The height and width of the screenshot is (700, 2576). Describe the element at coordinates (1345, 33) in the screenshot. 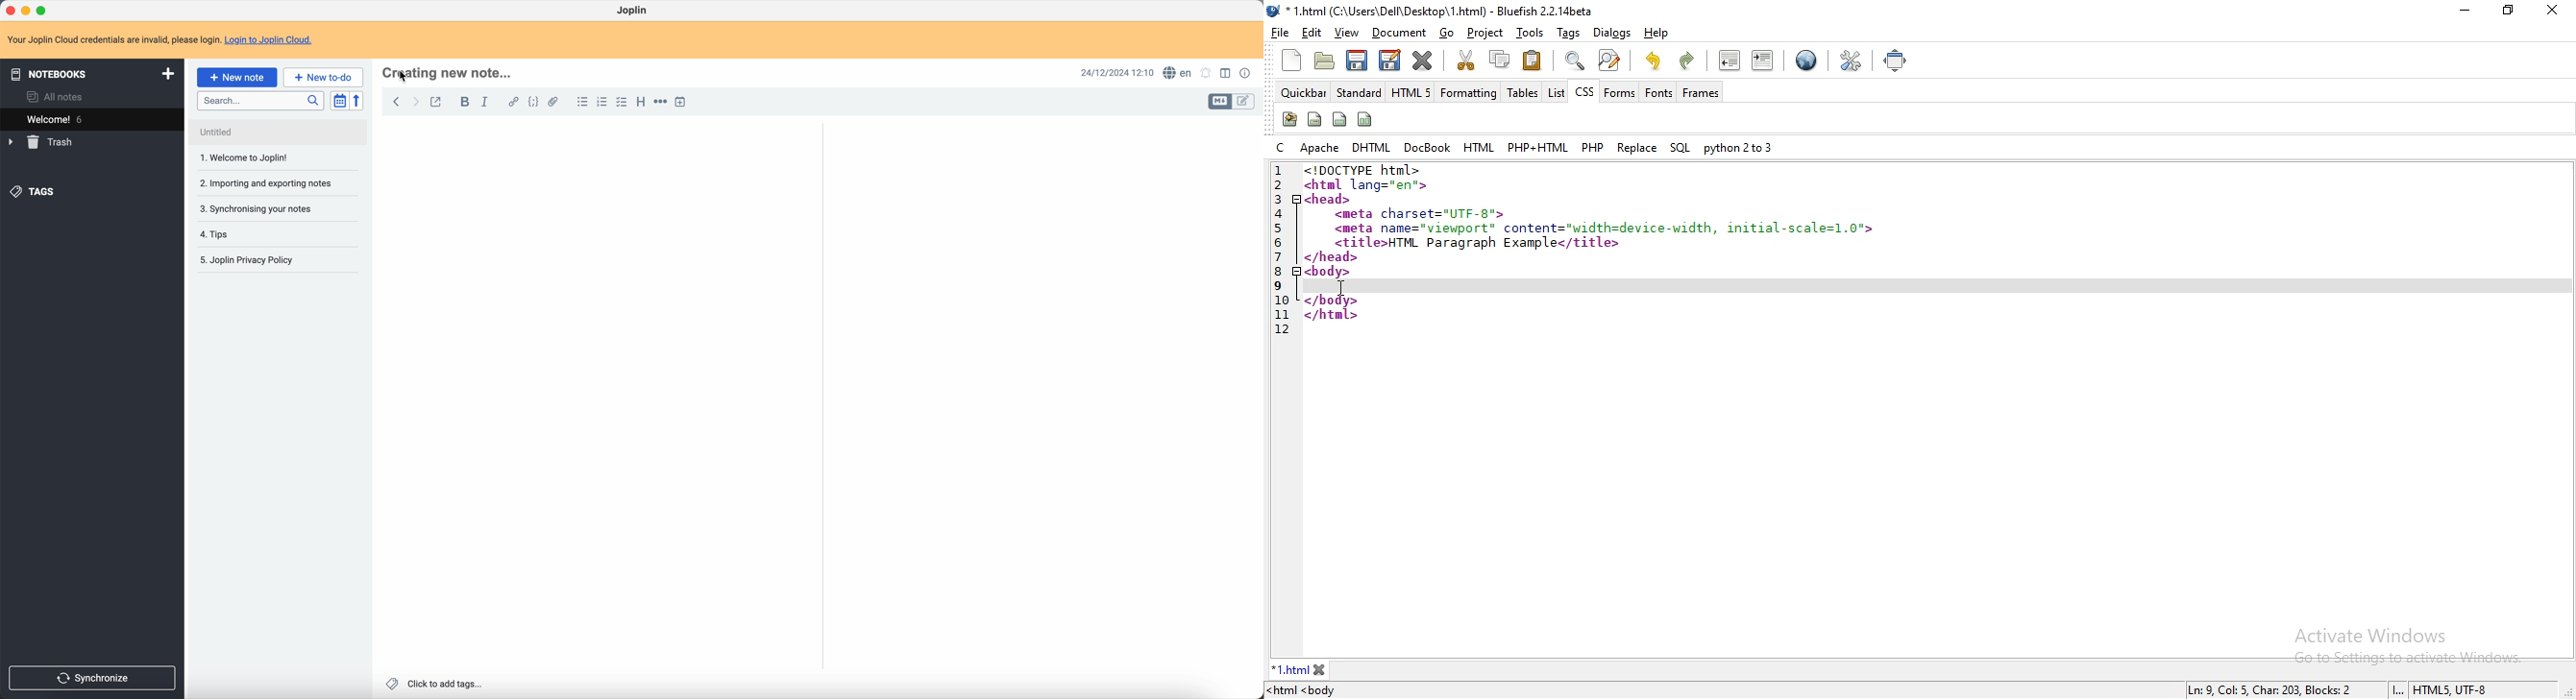

I see `view` at that location.